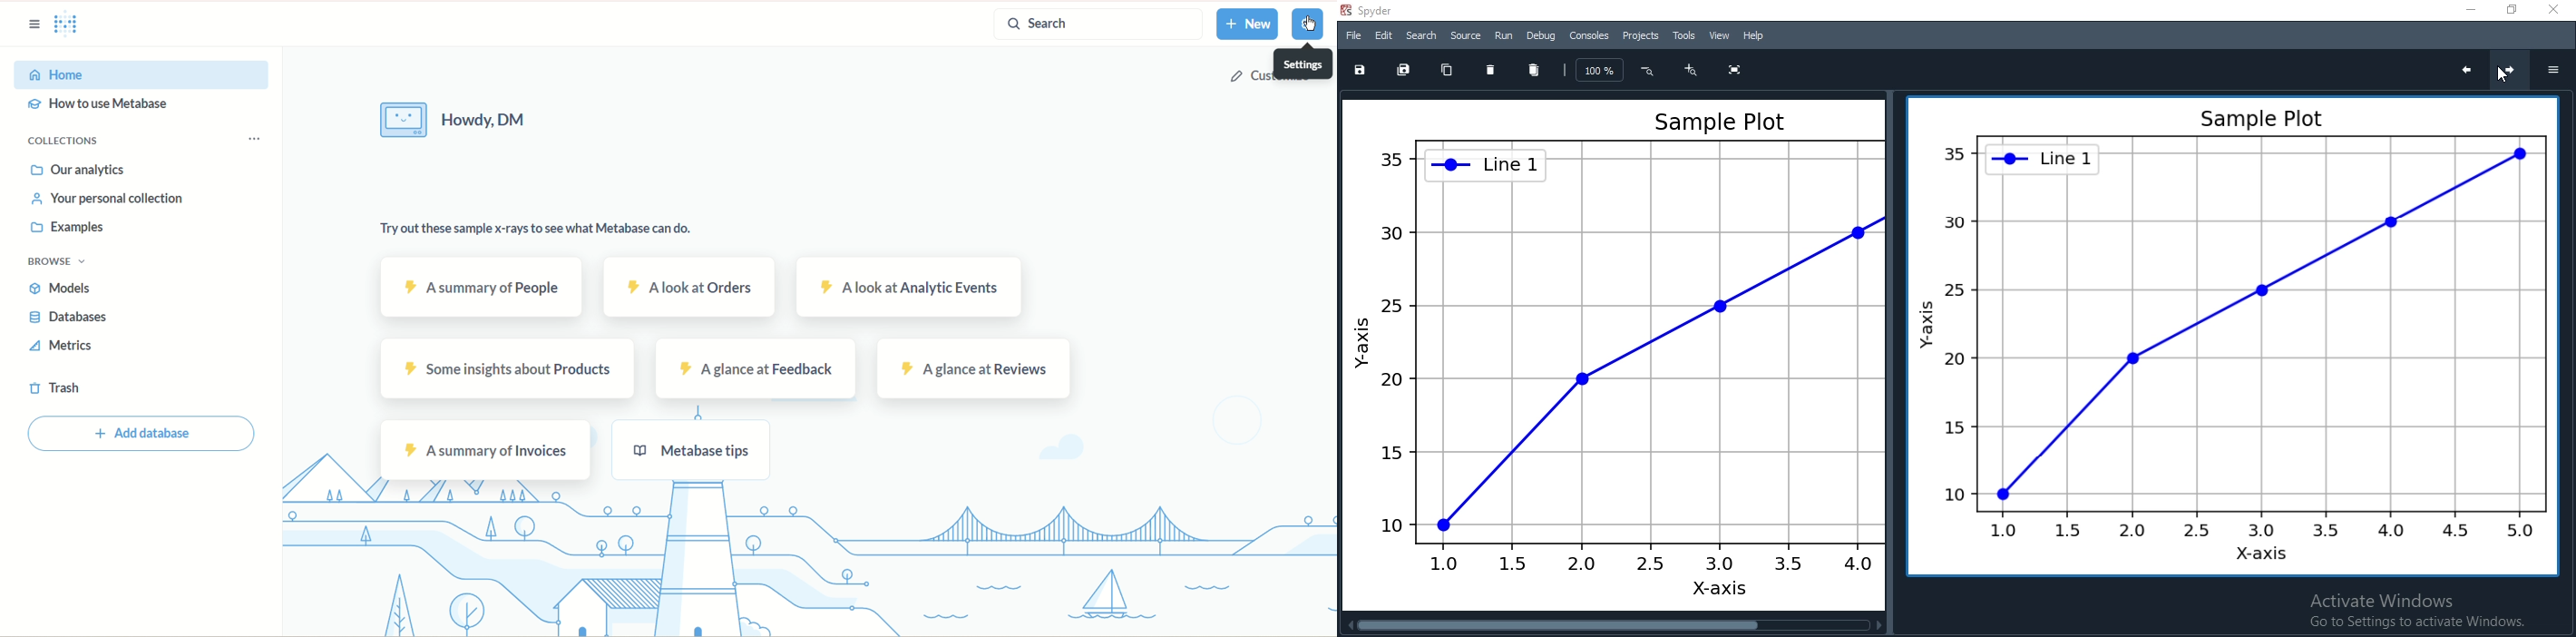 This screenshot has width=2576, height=644. What do you see at coordinates (1645, 71) in the screenshot?
I see `` at bounding box center [1645, 71].